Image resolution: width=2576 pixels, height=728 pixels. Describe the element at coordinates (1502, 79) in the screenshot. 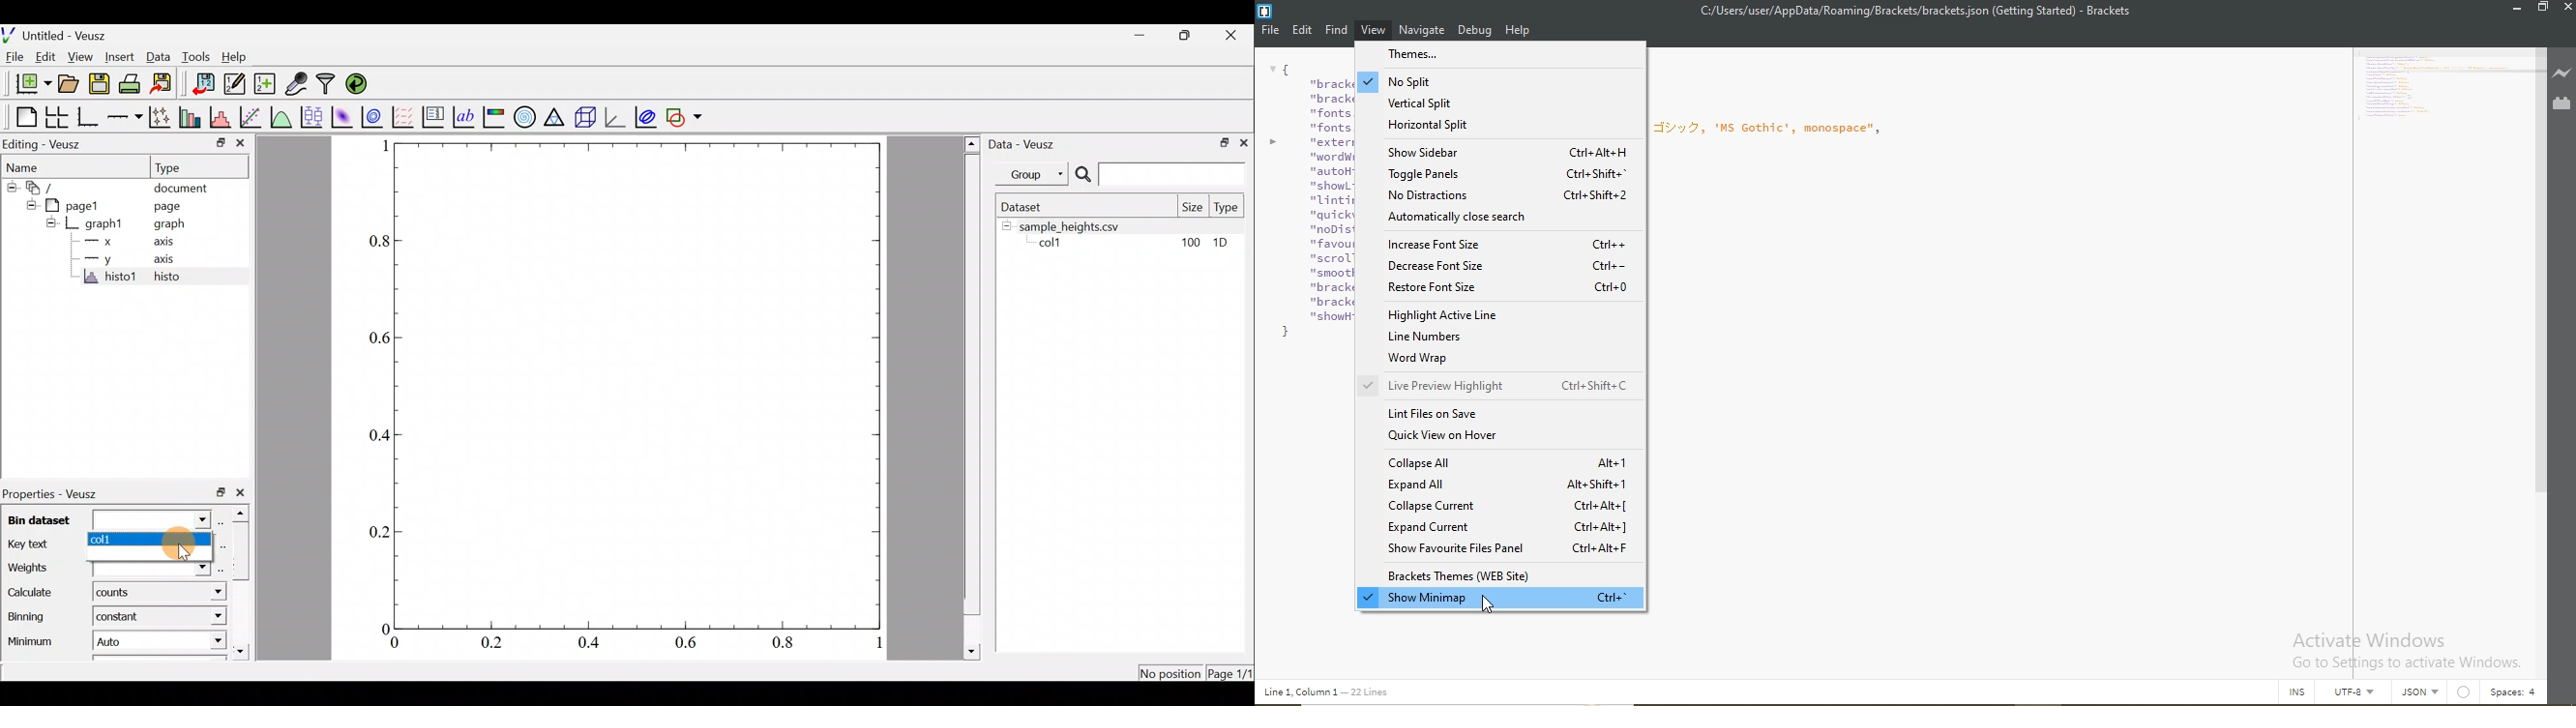

I see `no split` at that location.